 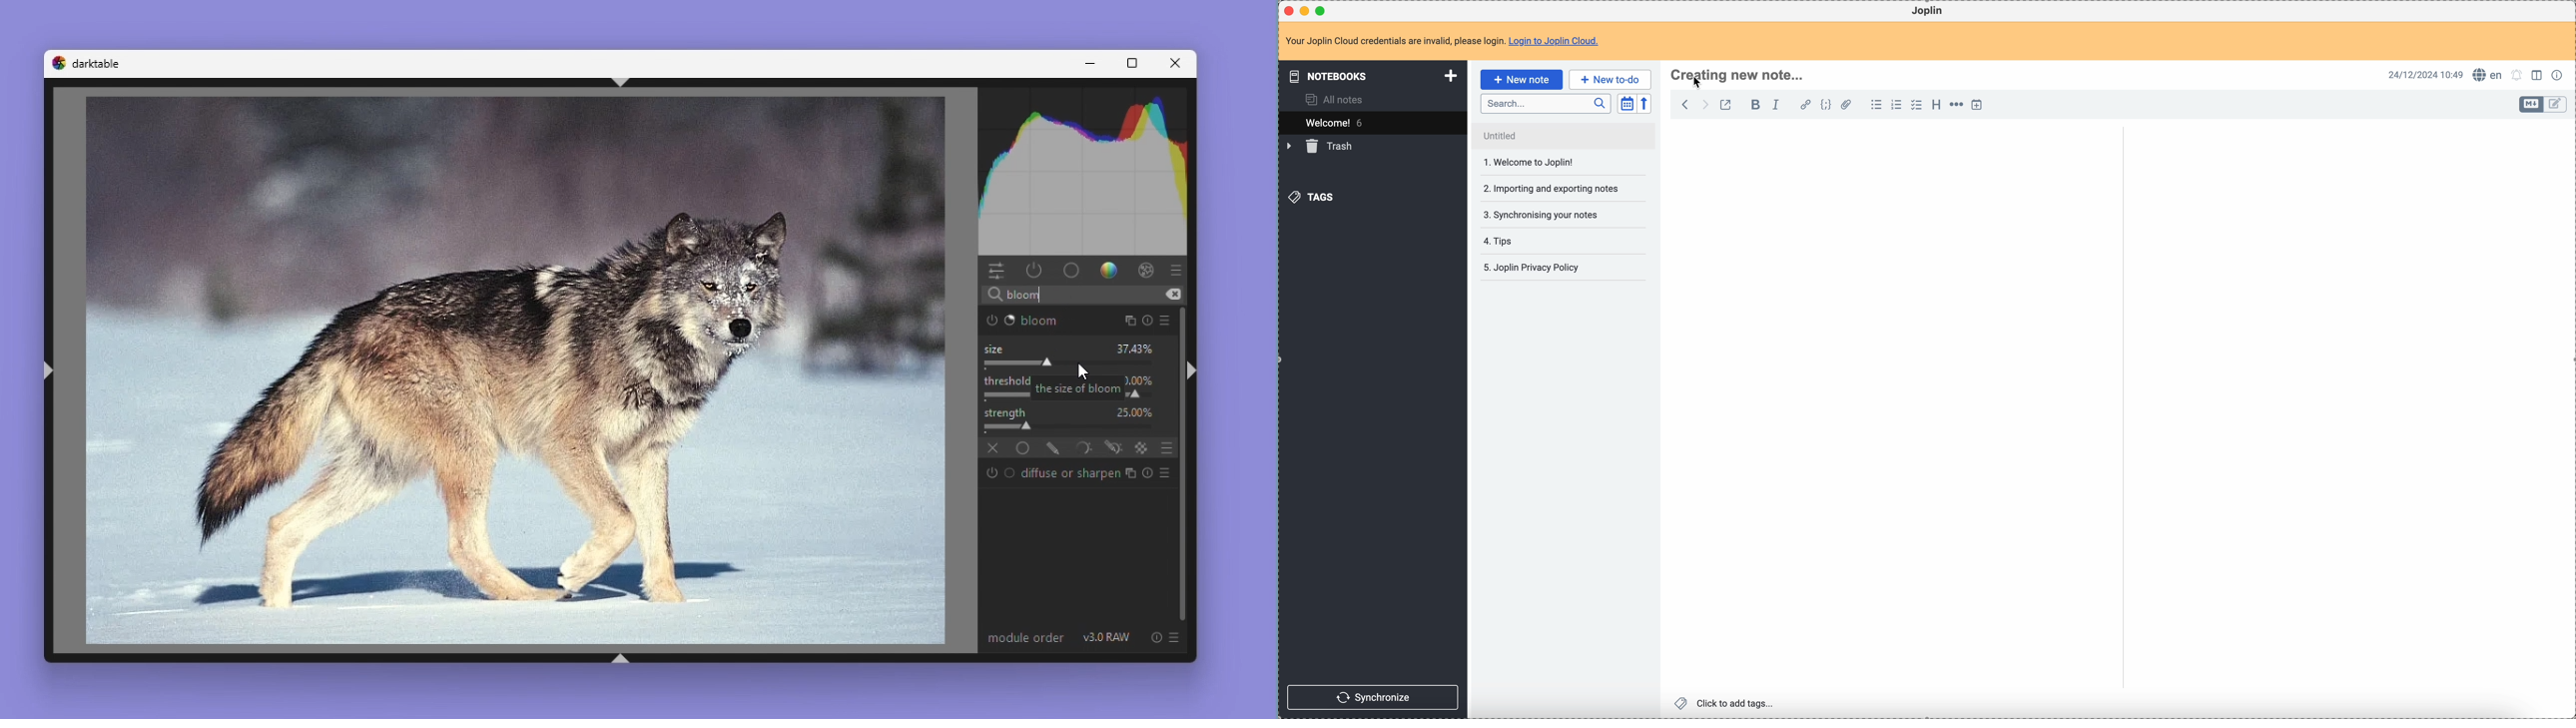 I want to click on welcome, so click(x=1372, y=123).